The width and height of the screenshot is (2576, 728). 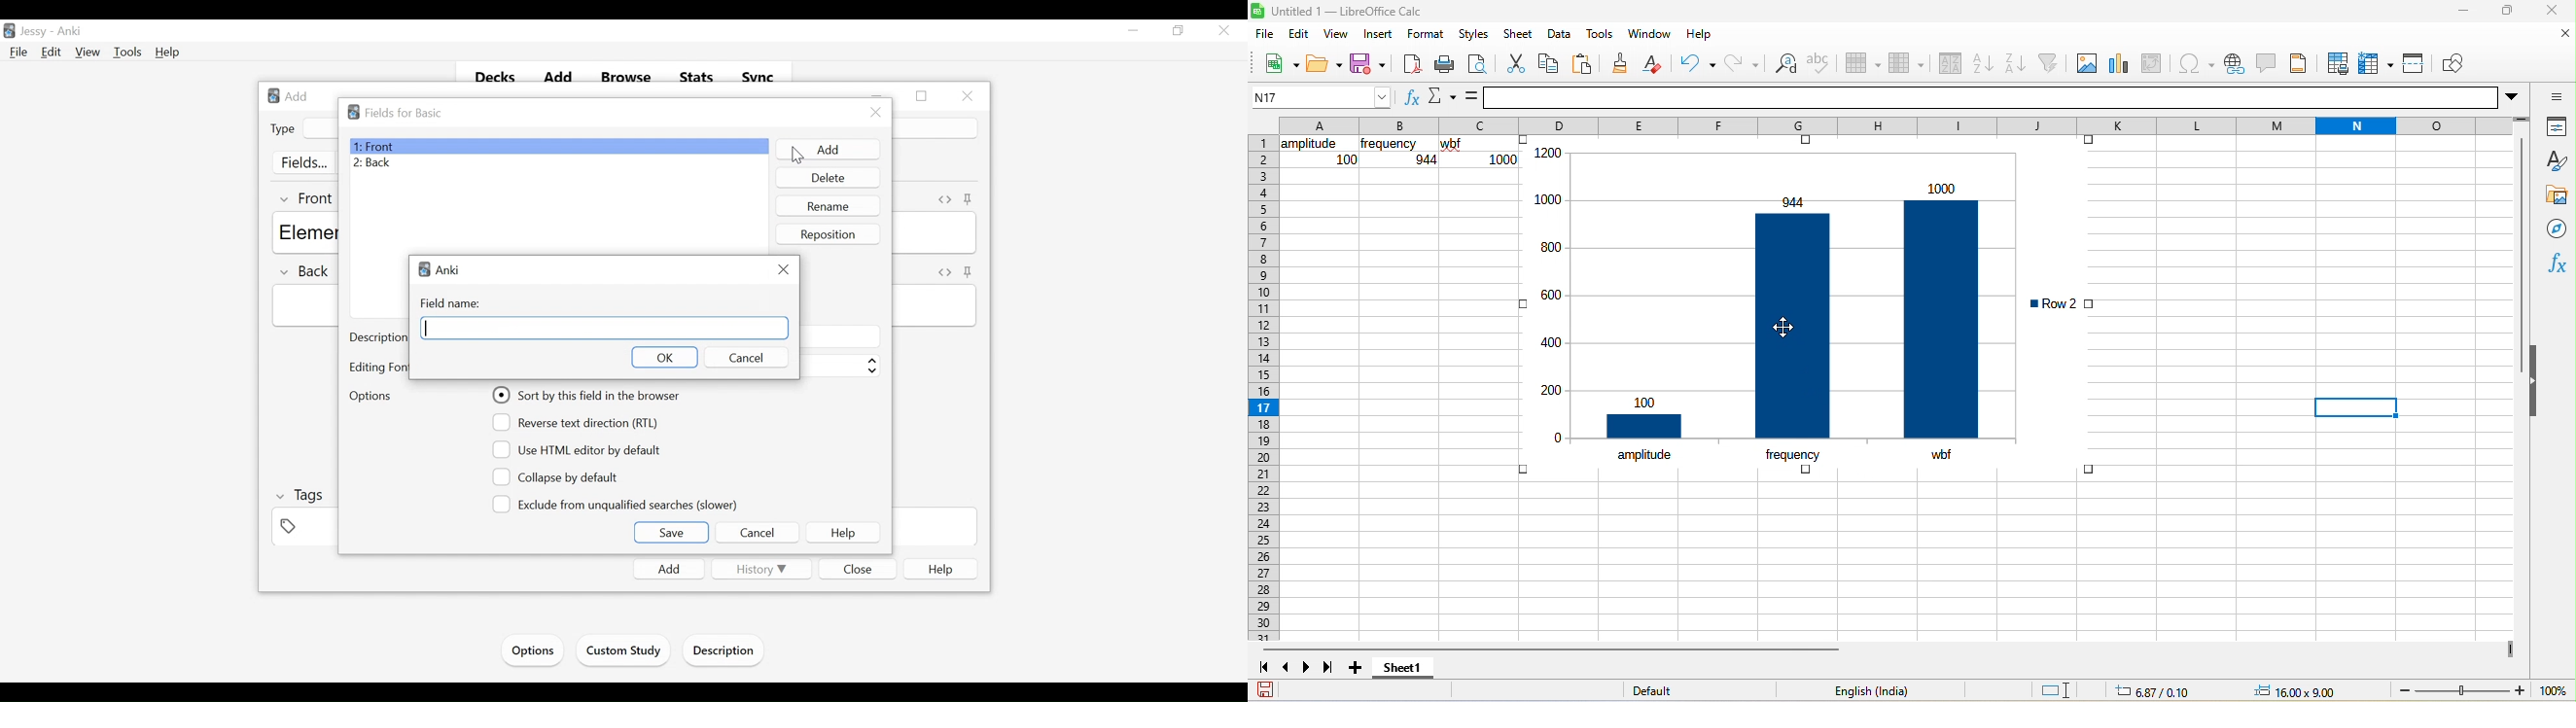 I want to click on N17, so click(x=1319, y=95).